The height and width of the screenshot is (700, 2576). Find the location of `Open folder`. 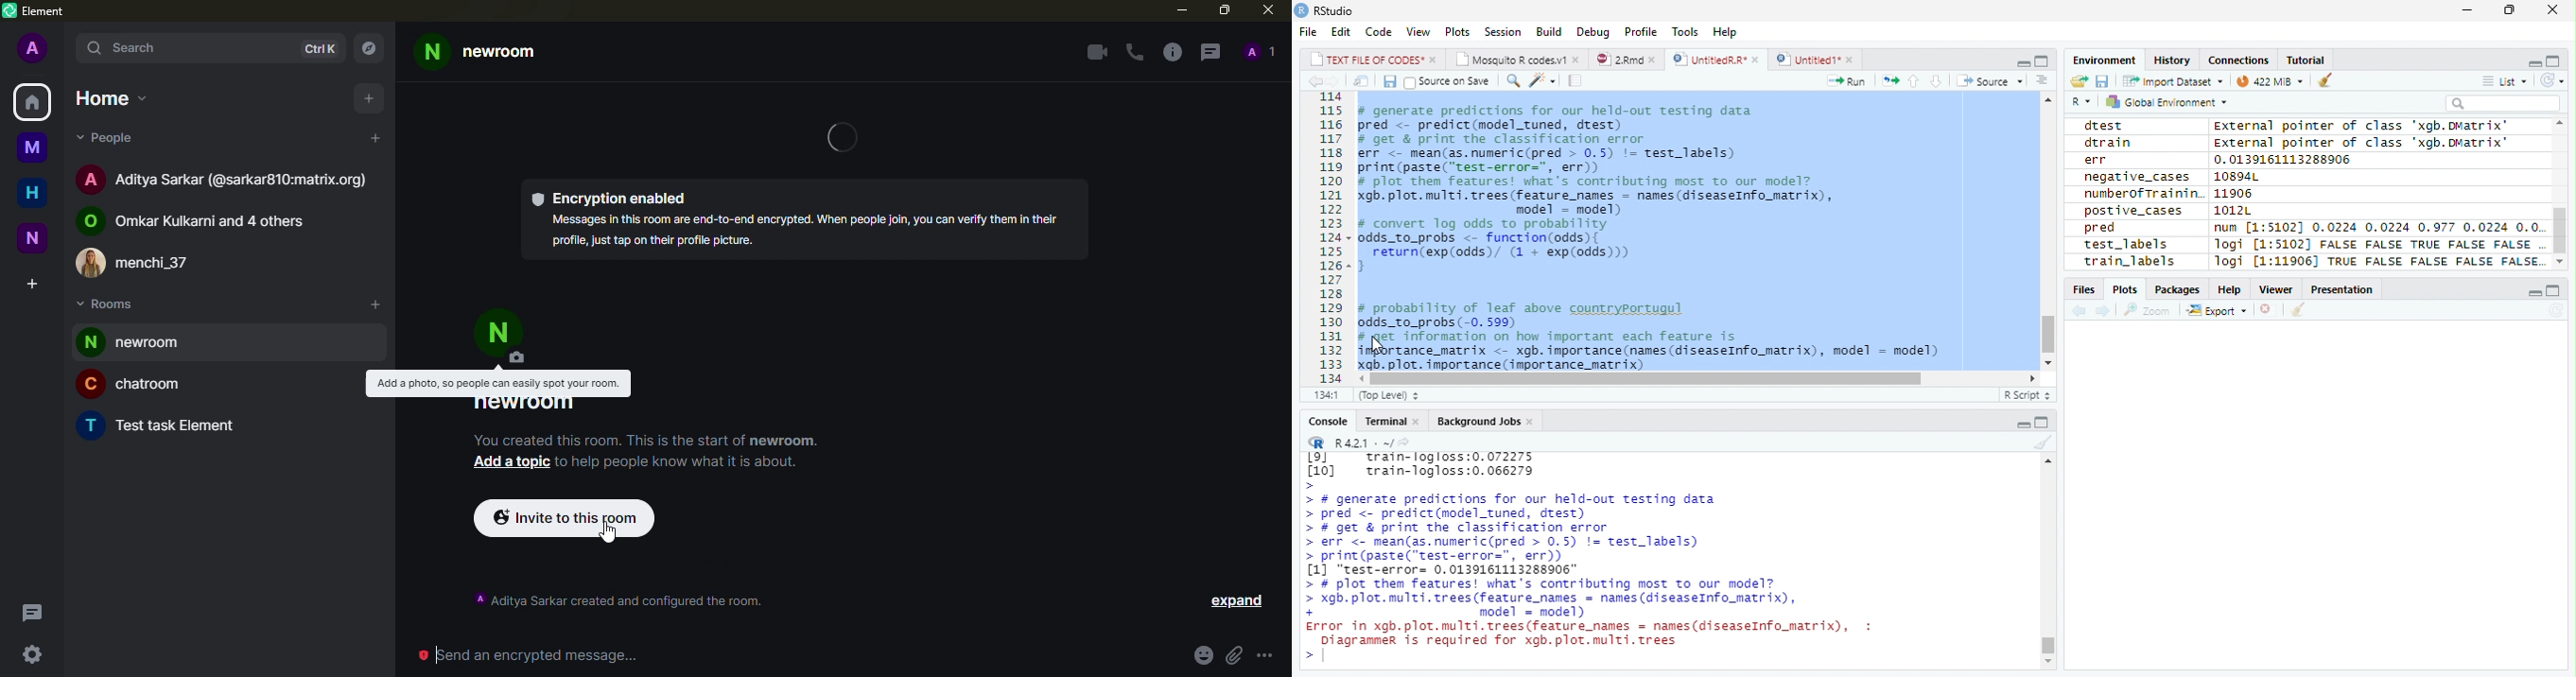

Open folder is located at coordinates (2079, 80).